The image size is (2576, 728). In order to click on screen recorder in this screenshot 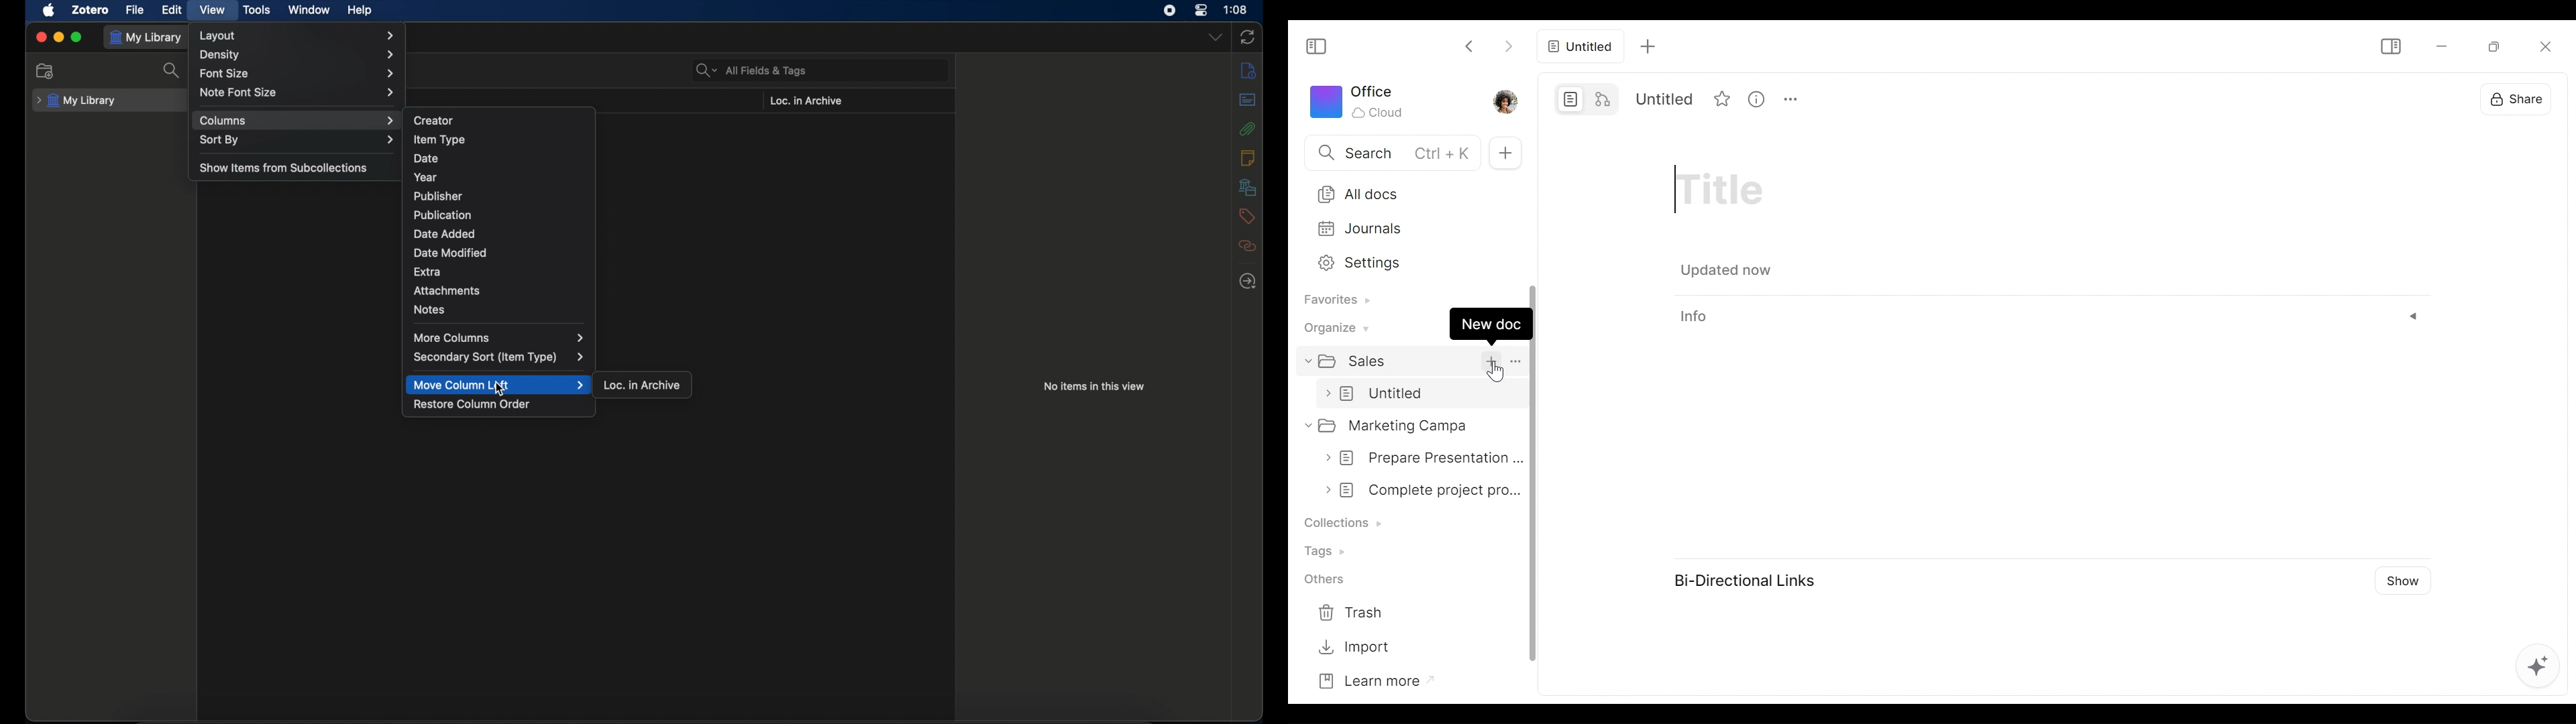, I will do `click(1171, 11)`.